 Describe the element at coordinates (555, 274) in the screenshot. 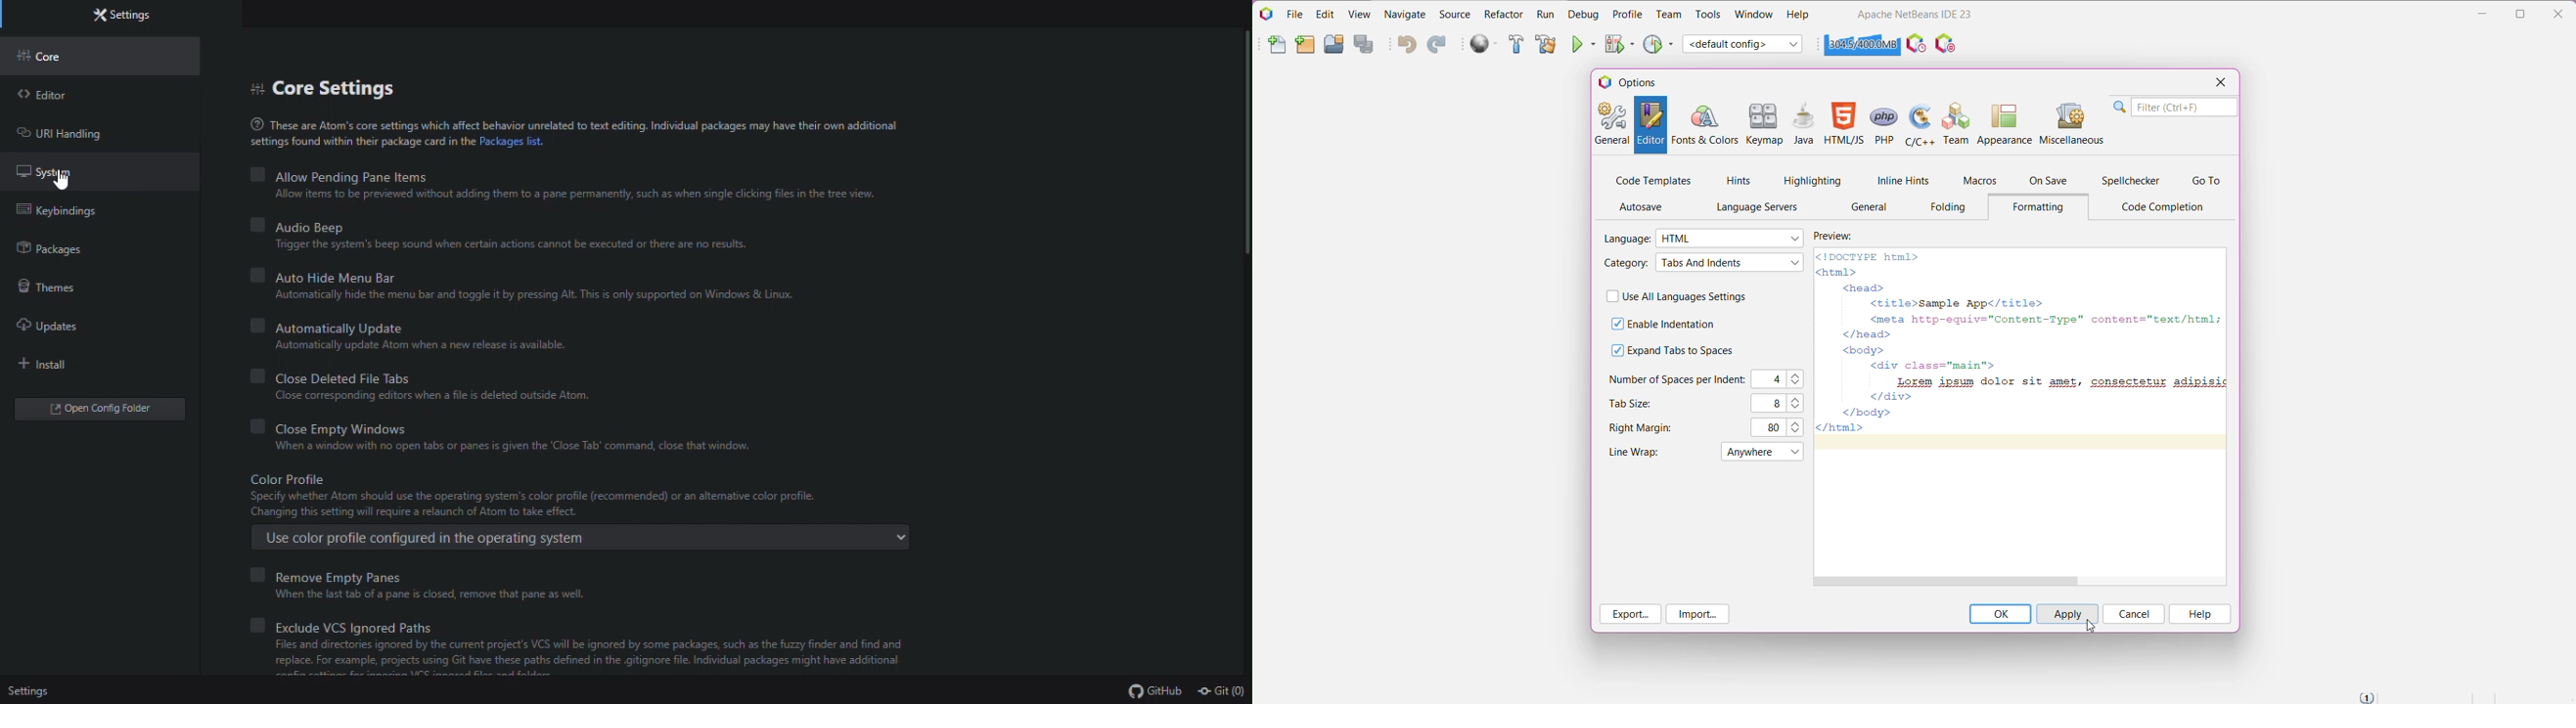

I see `Automatically hide menu bar` at that location.